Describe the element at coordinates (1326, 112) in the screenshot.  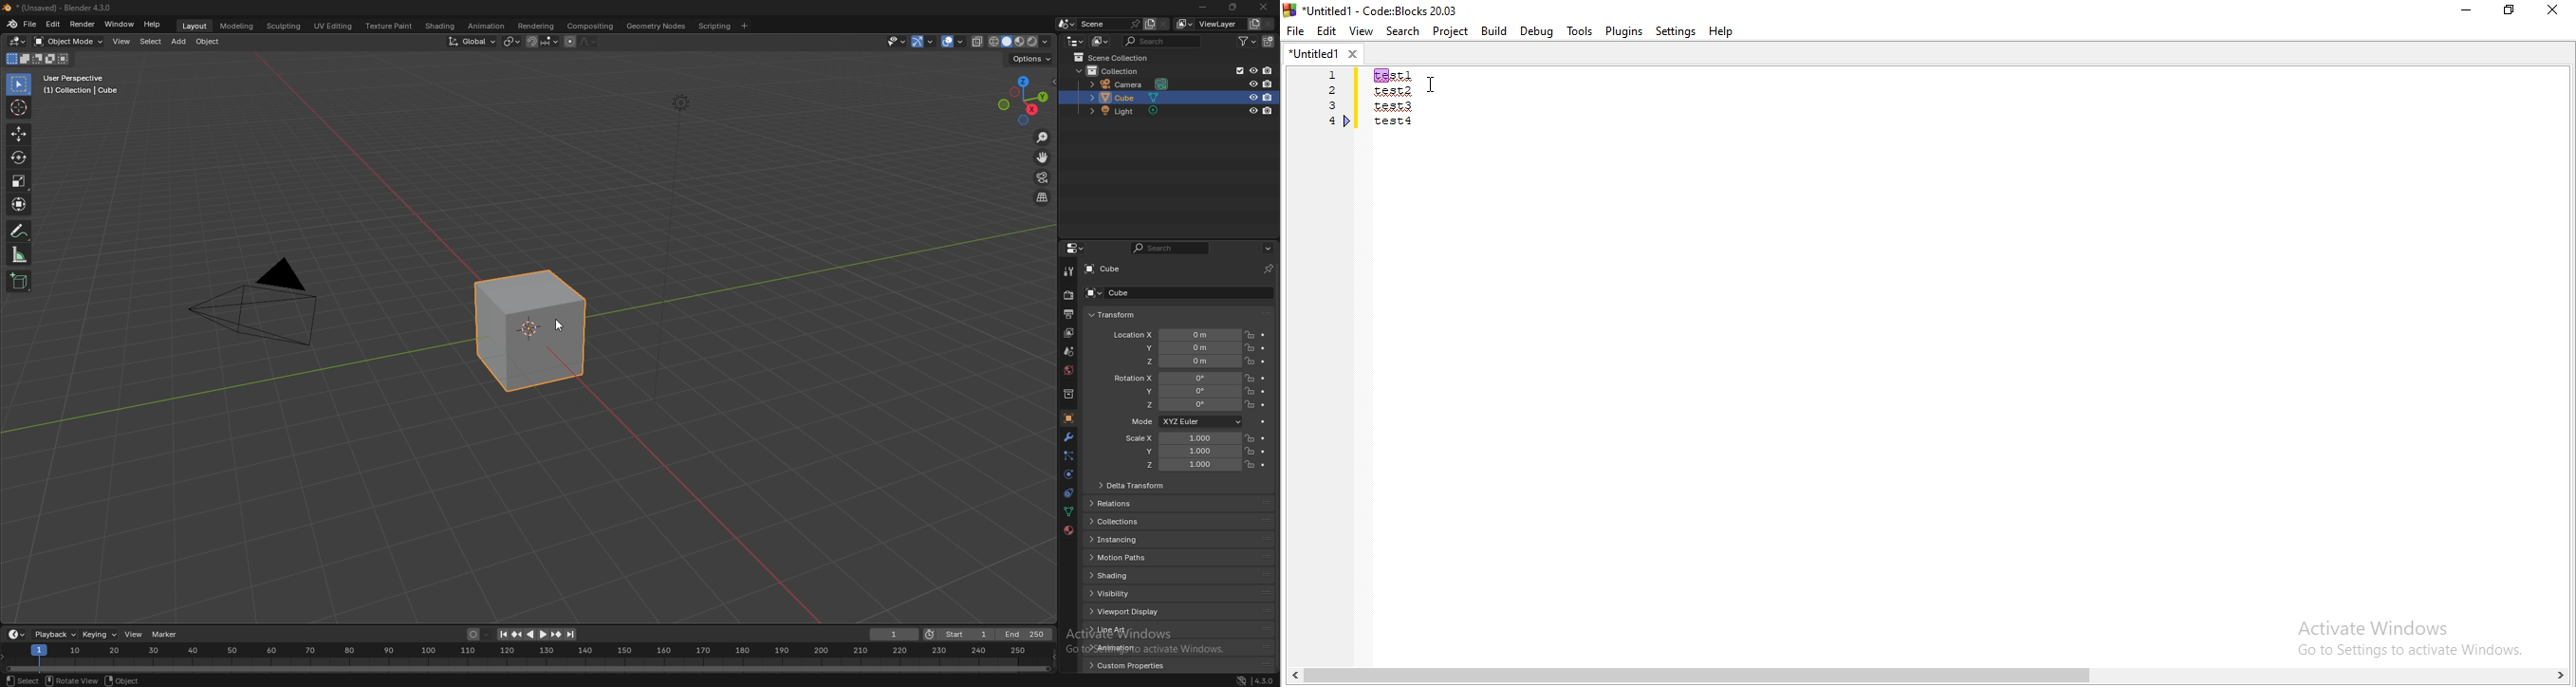
I see `1,2,3,4,5` at that location.